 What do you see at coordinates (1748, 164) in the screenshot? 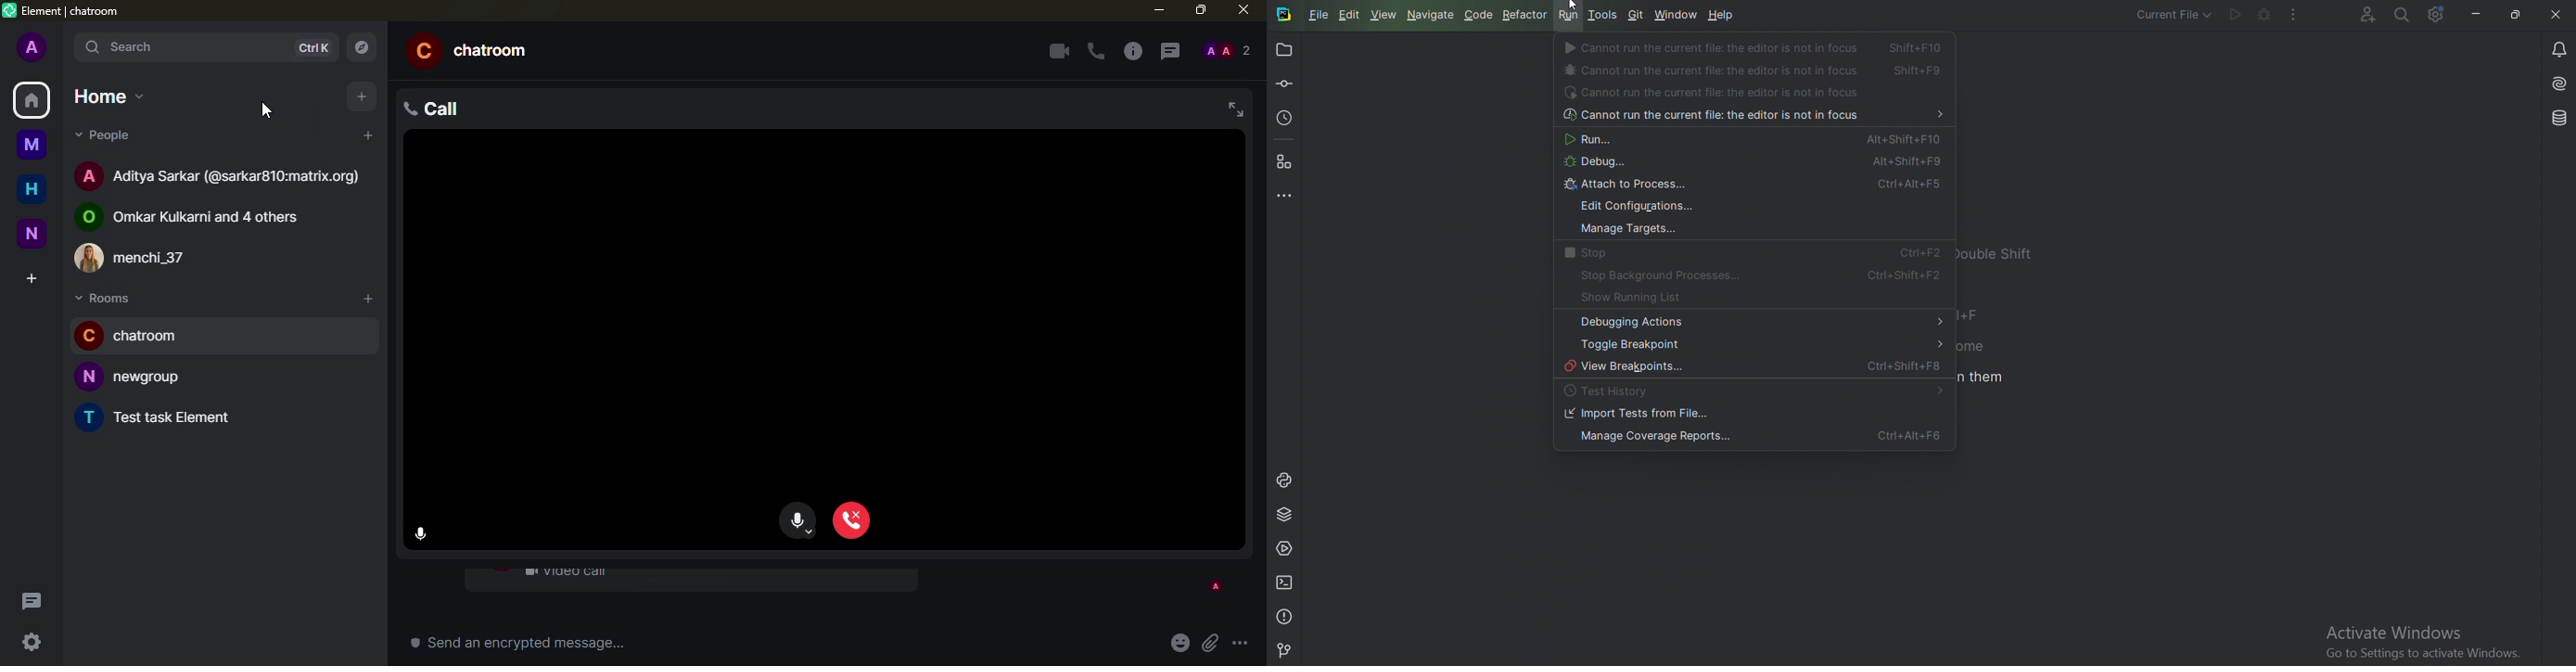
I see `Debug` at bounding box center [1748, 164].